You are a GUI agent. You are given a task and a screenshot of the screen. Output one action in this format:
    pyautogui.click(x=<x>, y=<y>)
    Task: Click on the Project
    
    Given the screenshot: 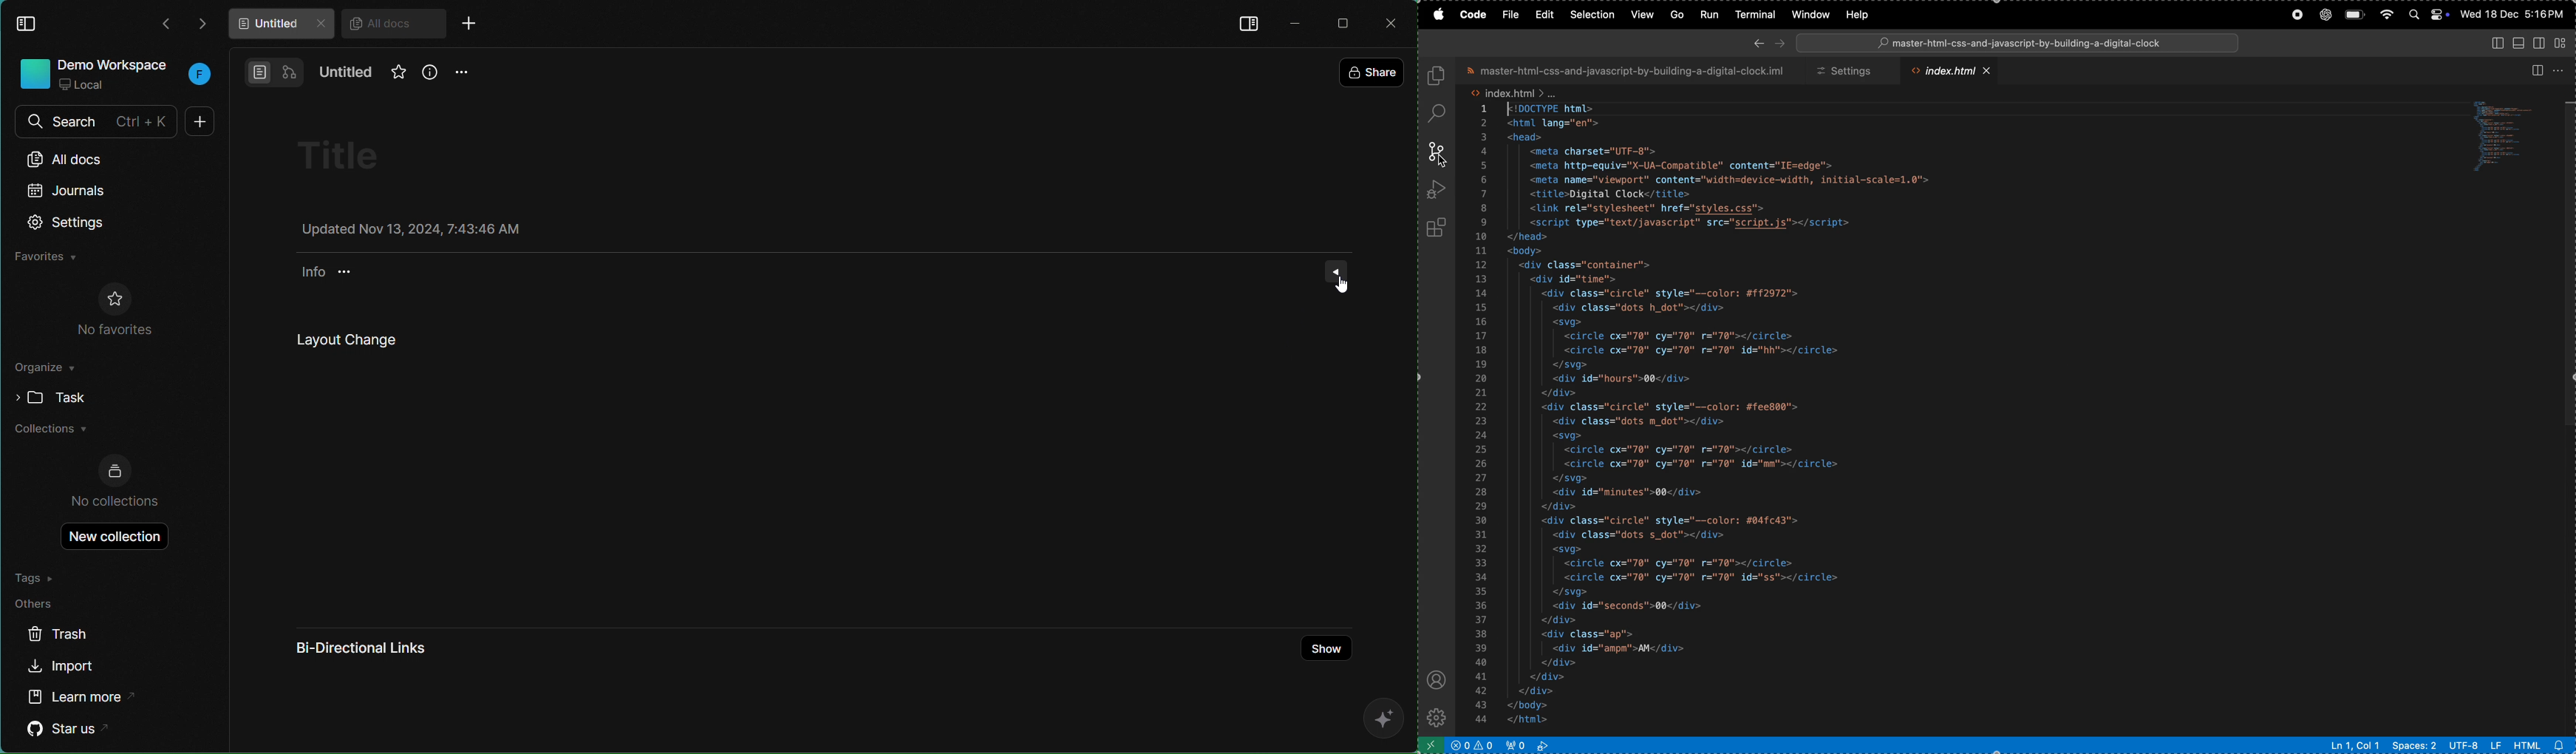 What is the action you would take?
    pyautogui.click(x=781, y=444)
    